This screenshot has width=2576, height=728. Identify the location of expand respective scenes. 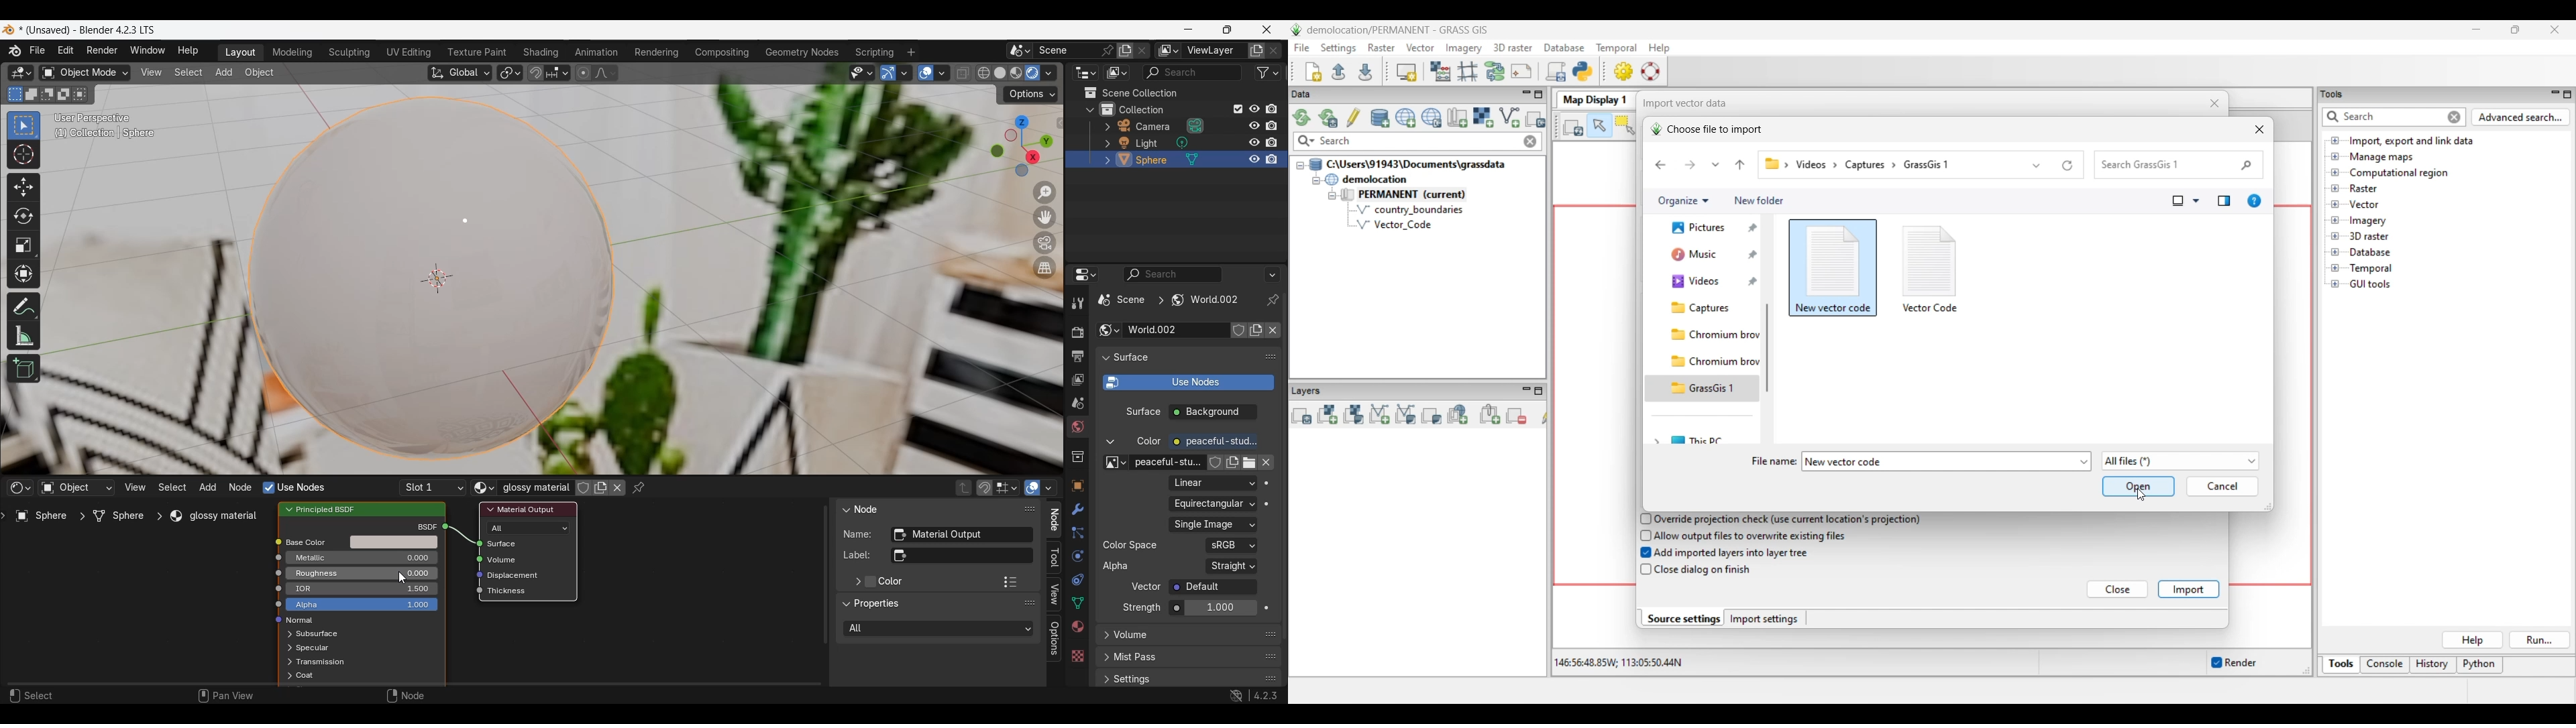
(1104, 680).